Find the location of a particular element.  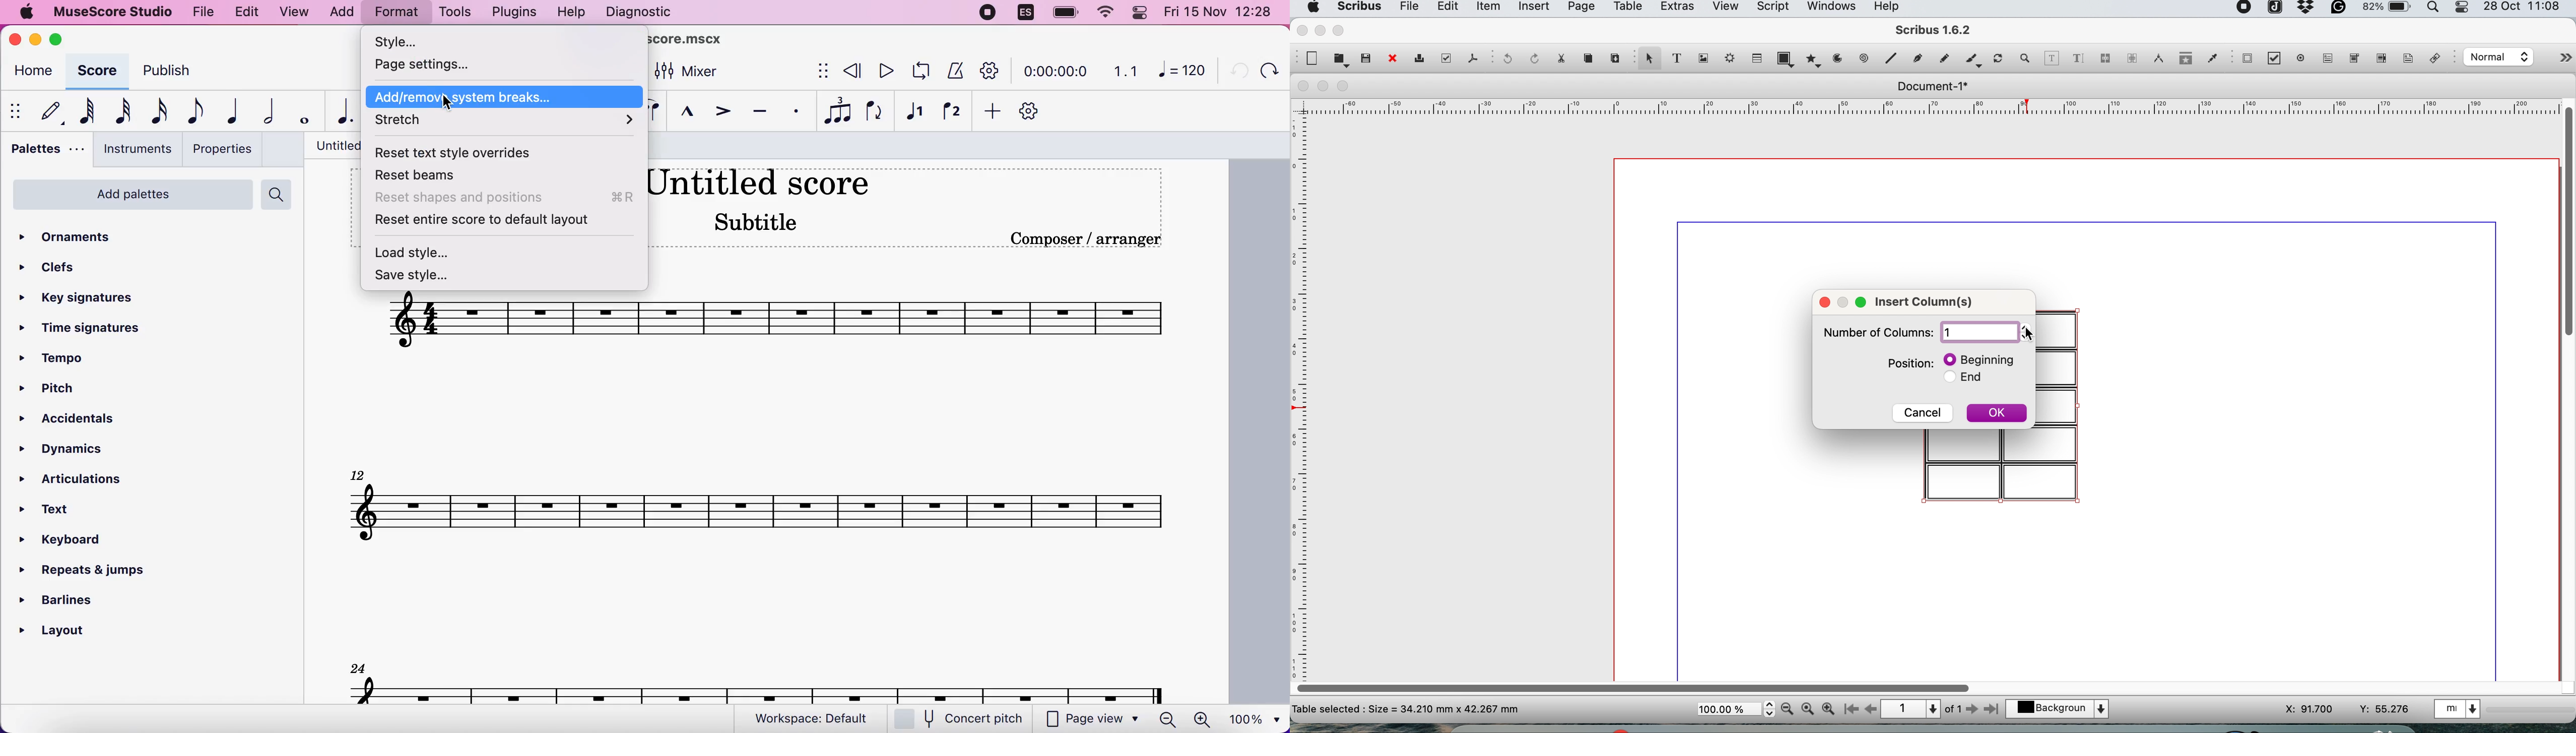

horizontal scroll bar is located at coordinates (1636, 685).